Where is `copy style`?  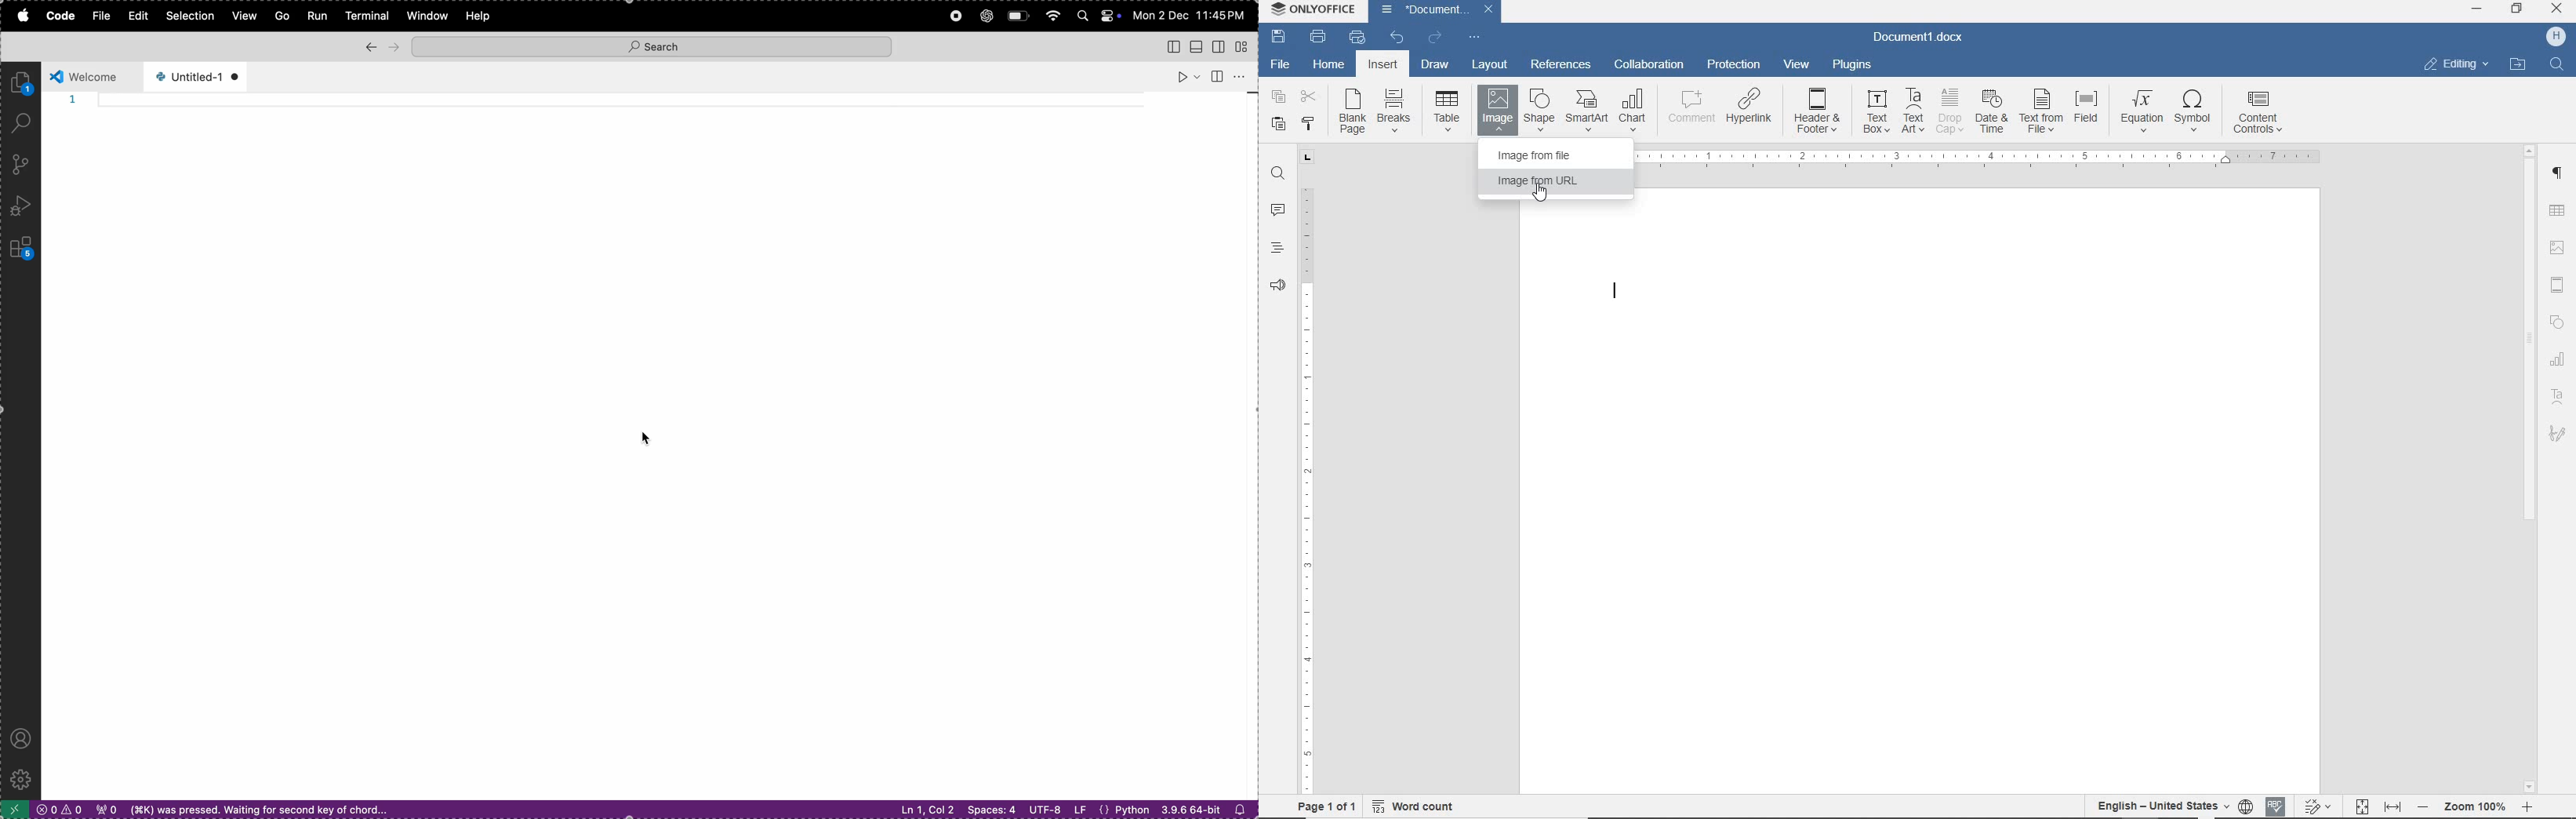
copy style is located at coordinates (1310, 124).